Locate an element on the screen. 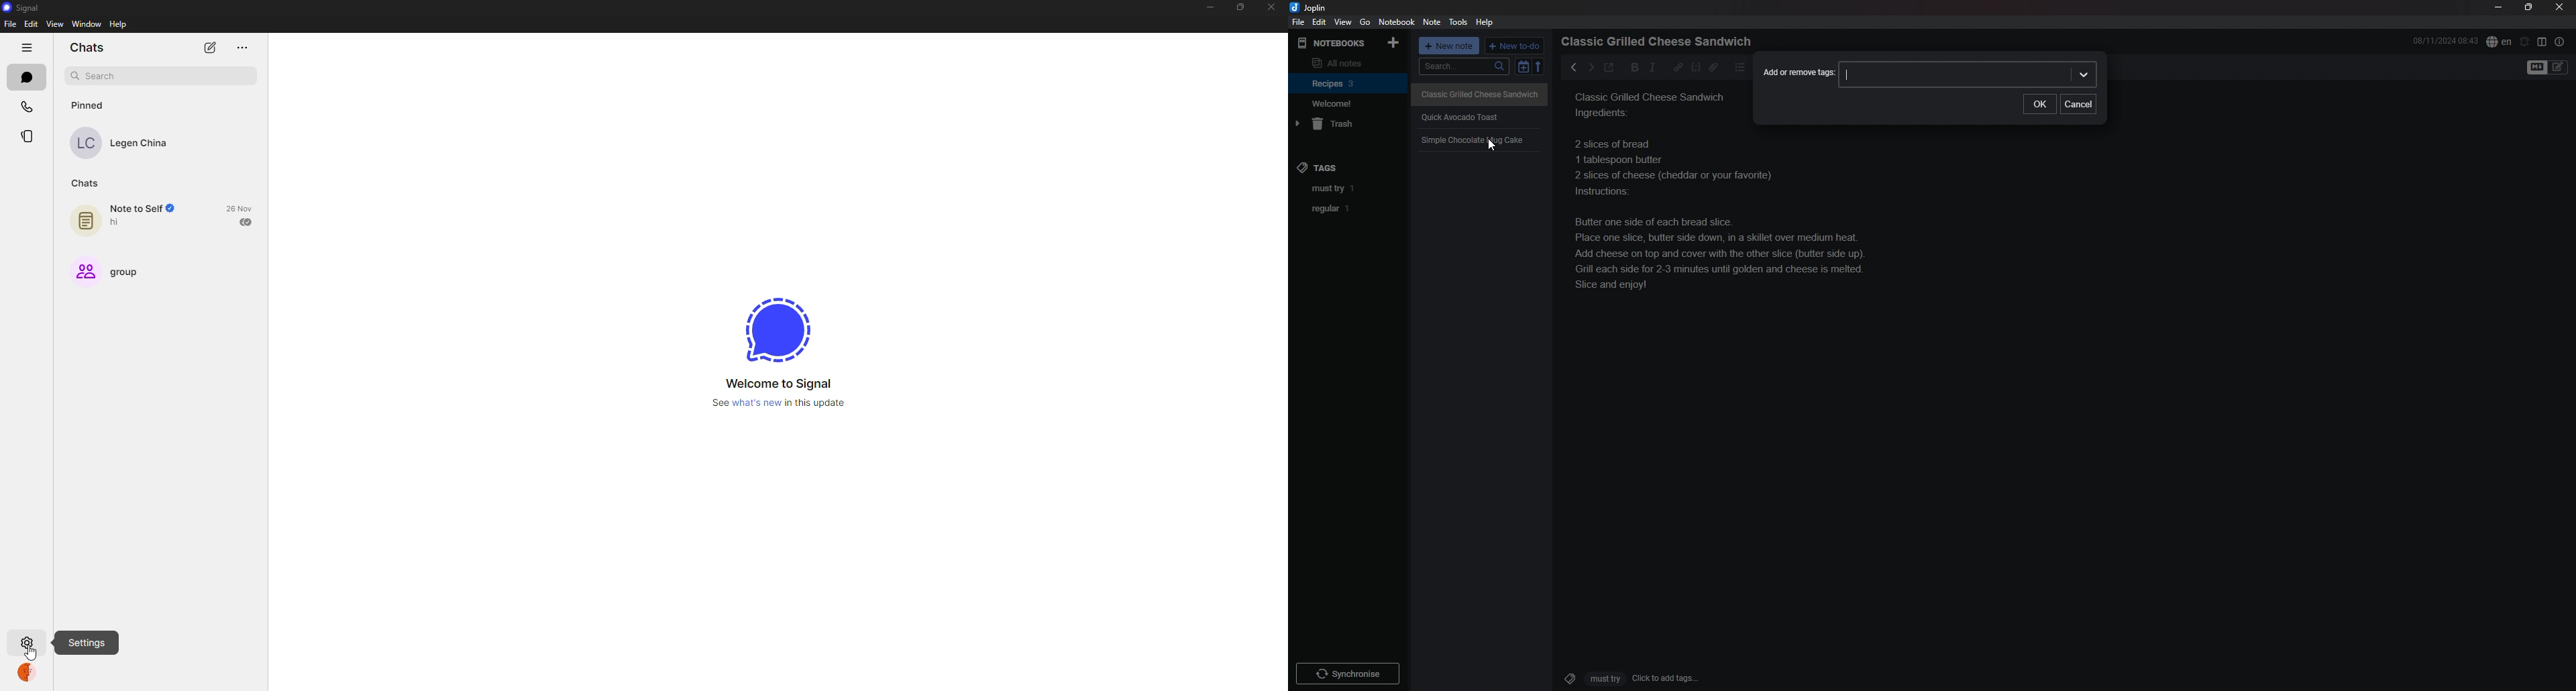  view is located at coordinates (55, 24).